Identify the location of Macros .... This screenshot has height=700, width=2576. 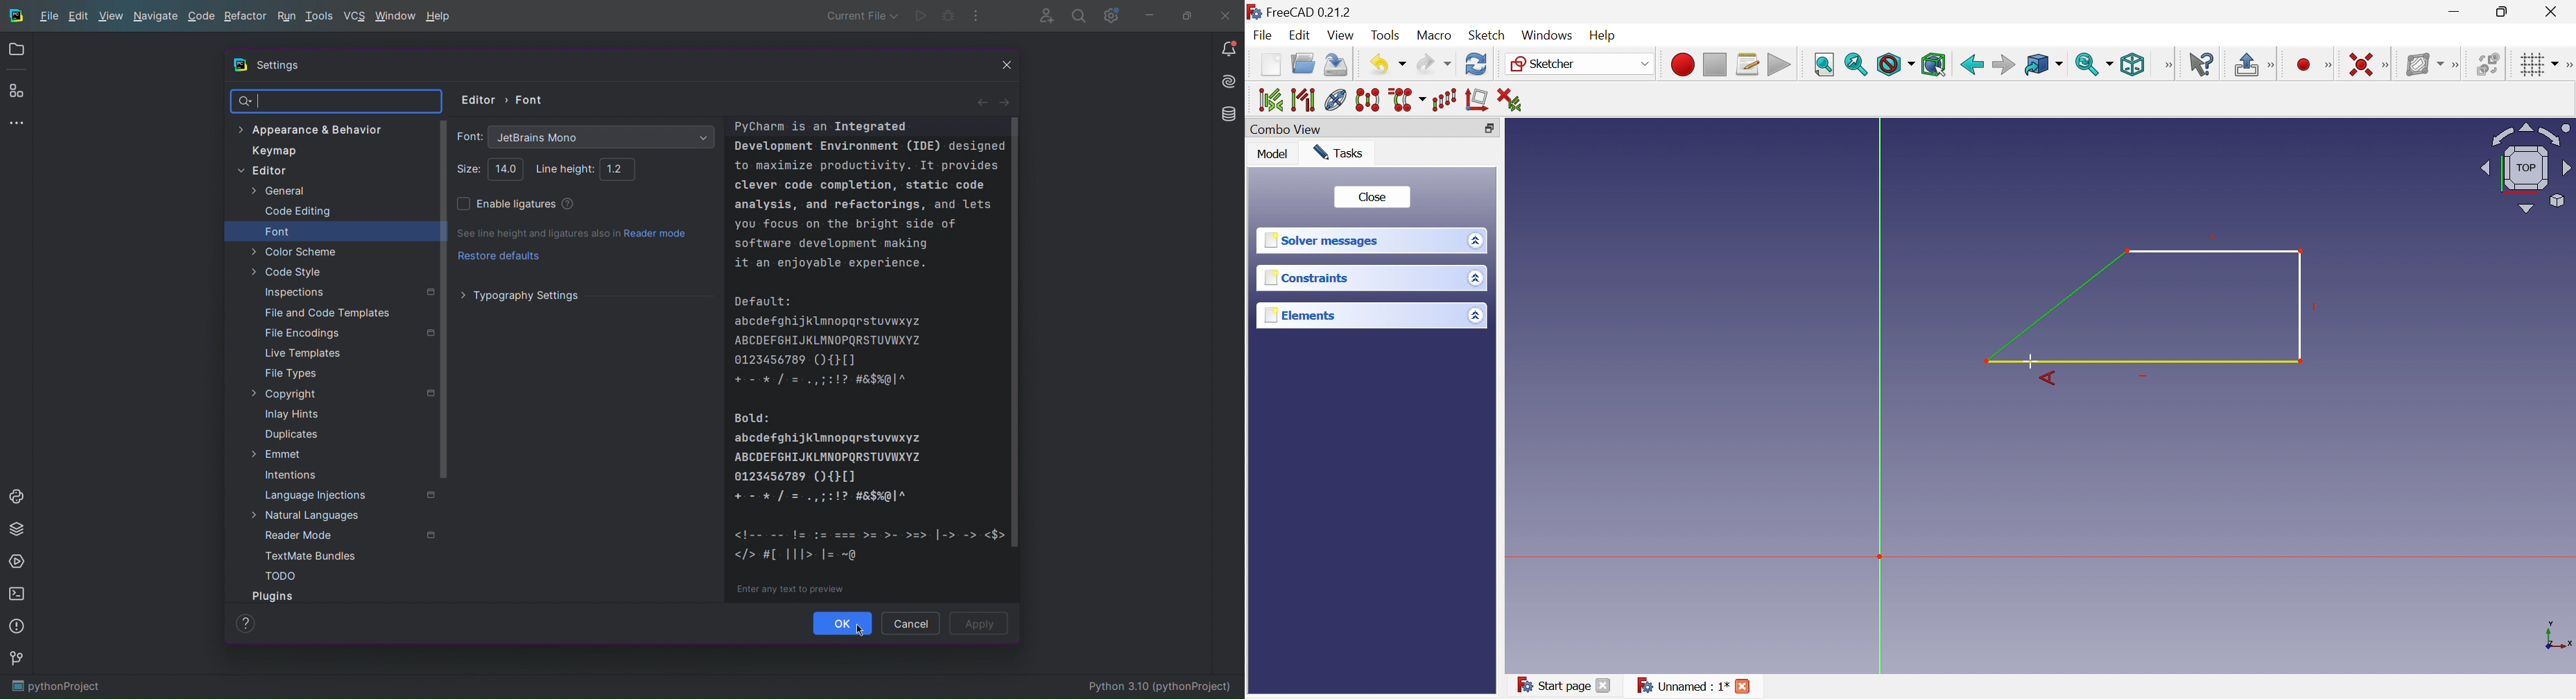
(1747, 64).